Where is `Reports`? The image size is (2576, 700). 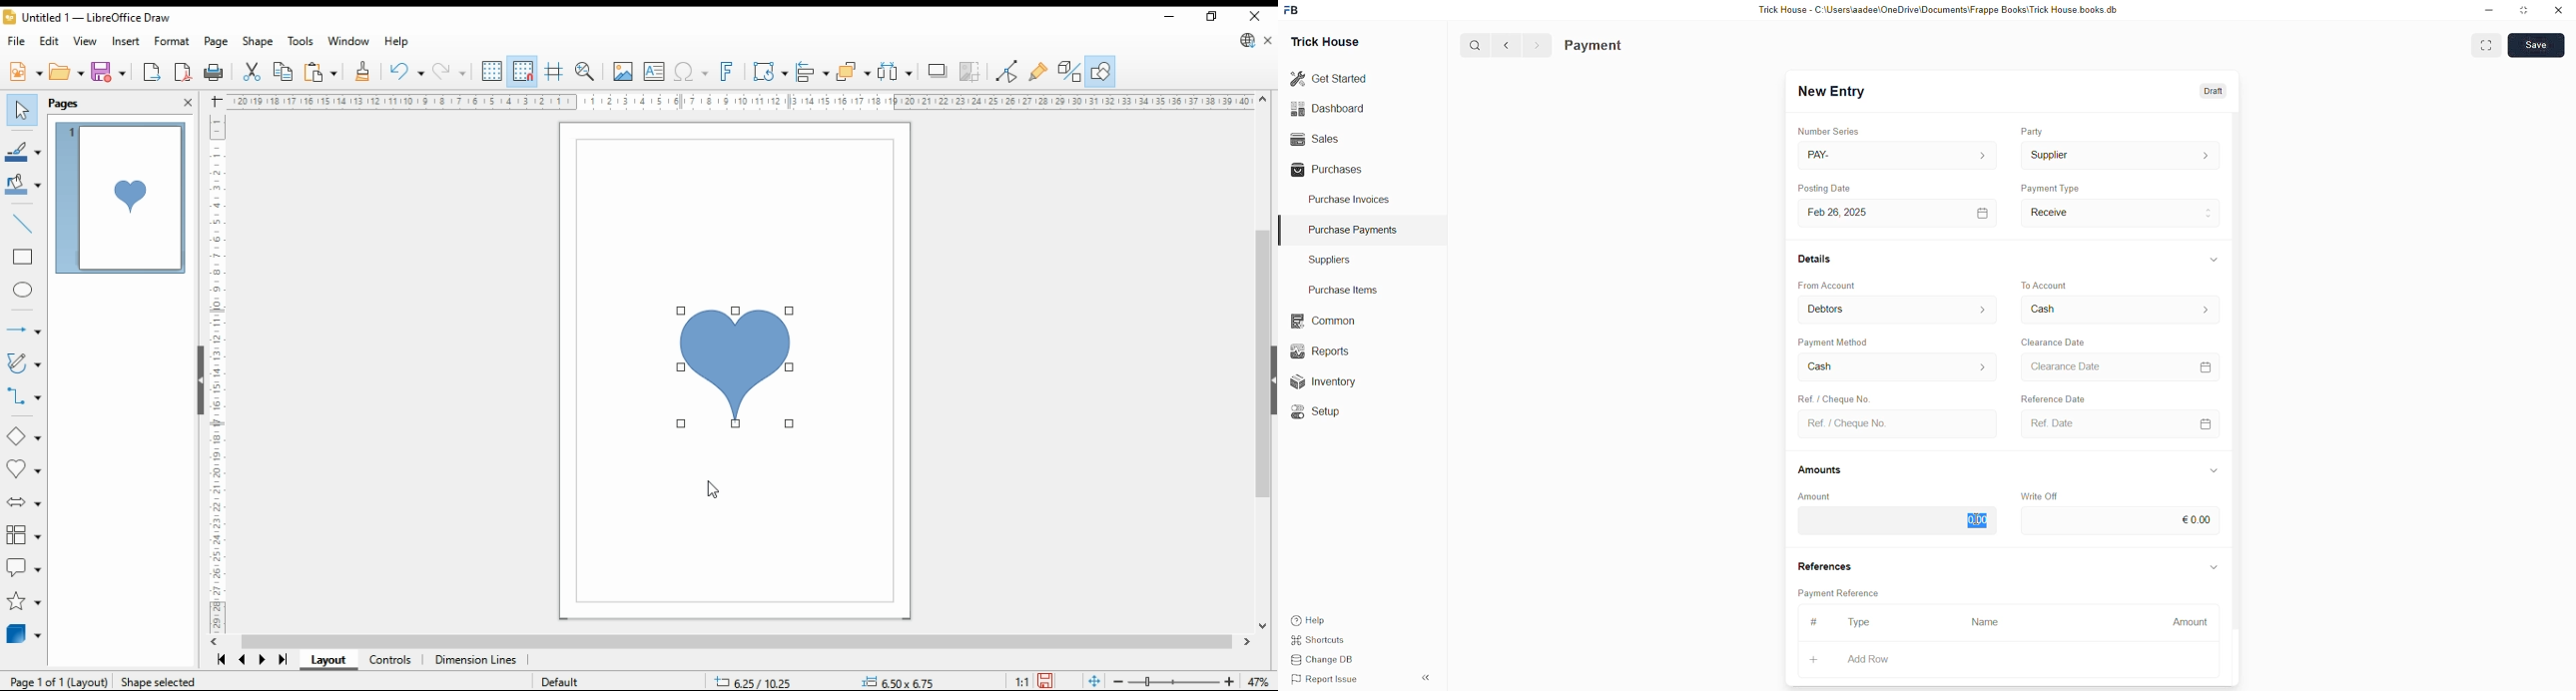 Reports is located at coordinates (1321, 350).